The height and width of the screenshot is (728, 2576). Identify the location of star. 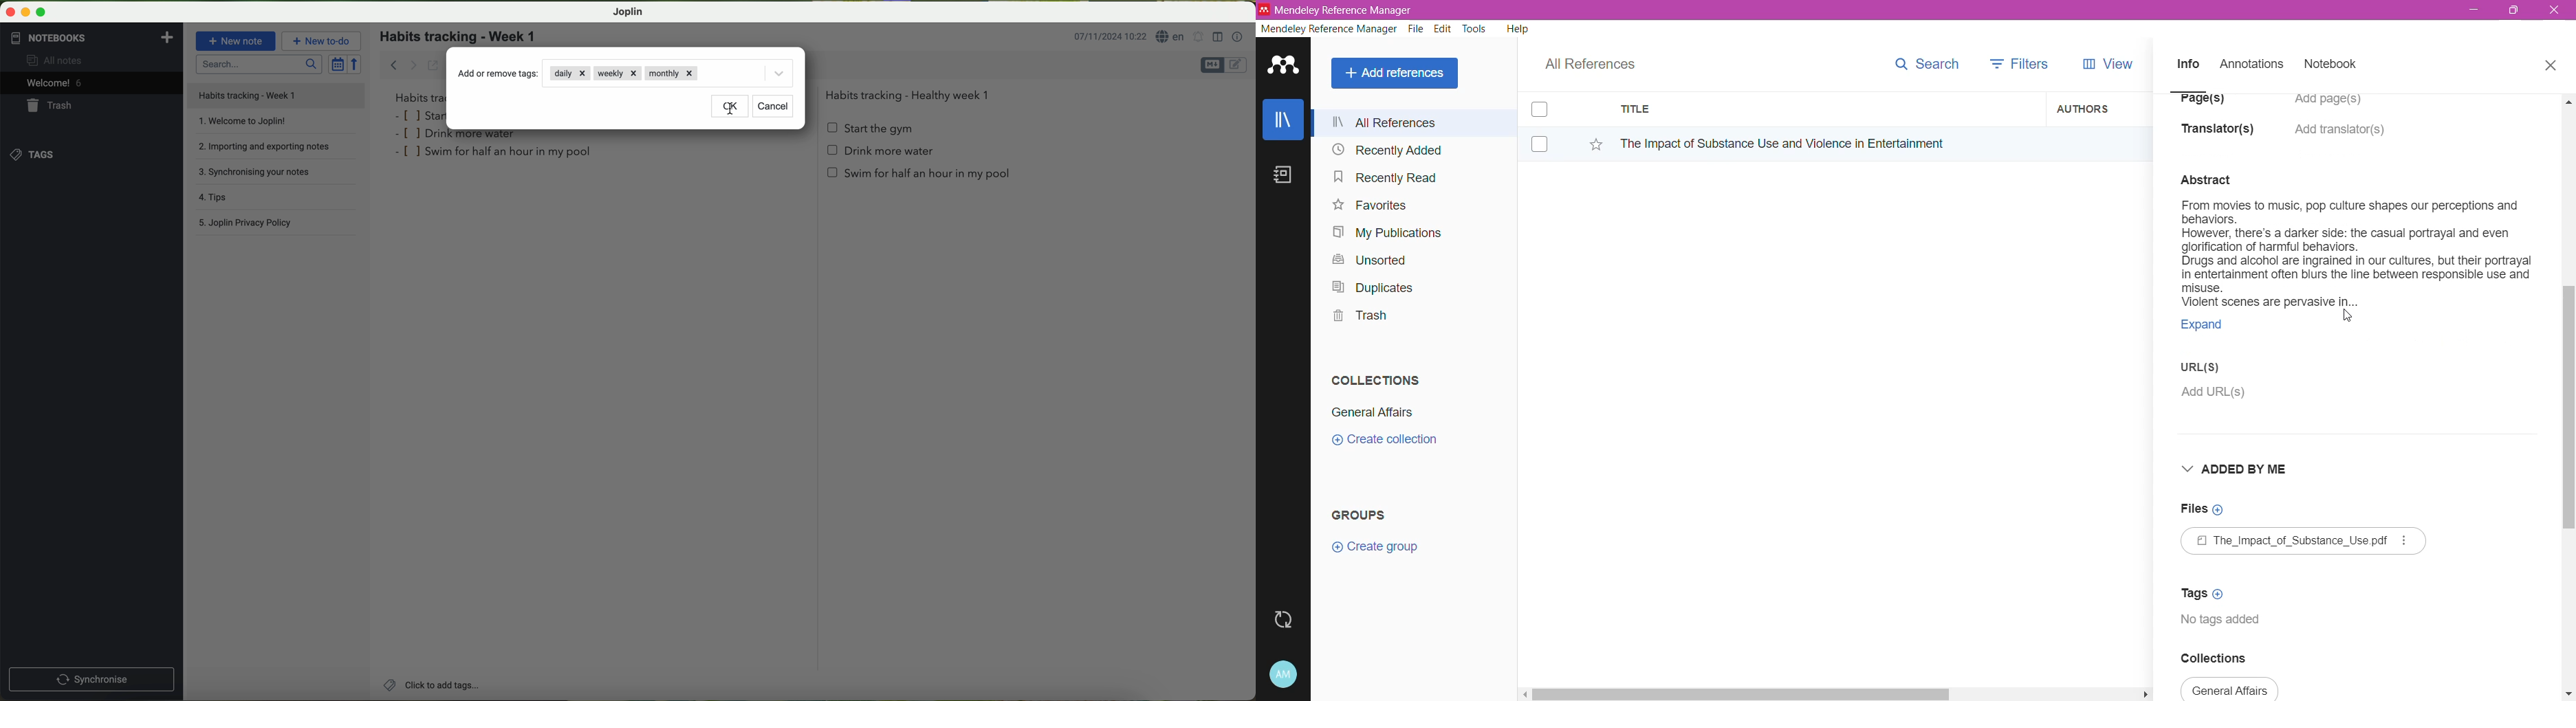
(420, 115).